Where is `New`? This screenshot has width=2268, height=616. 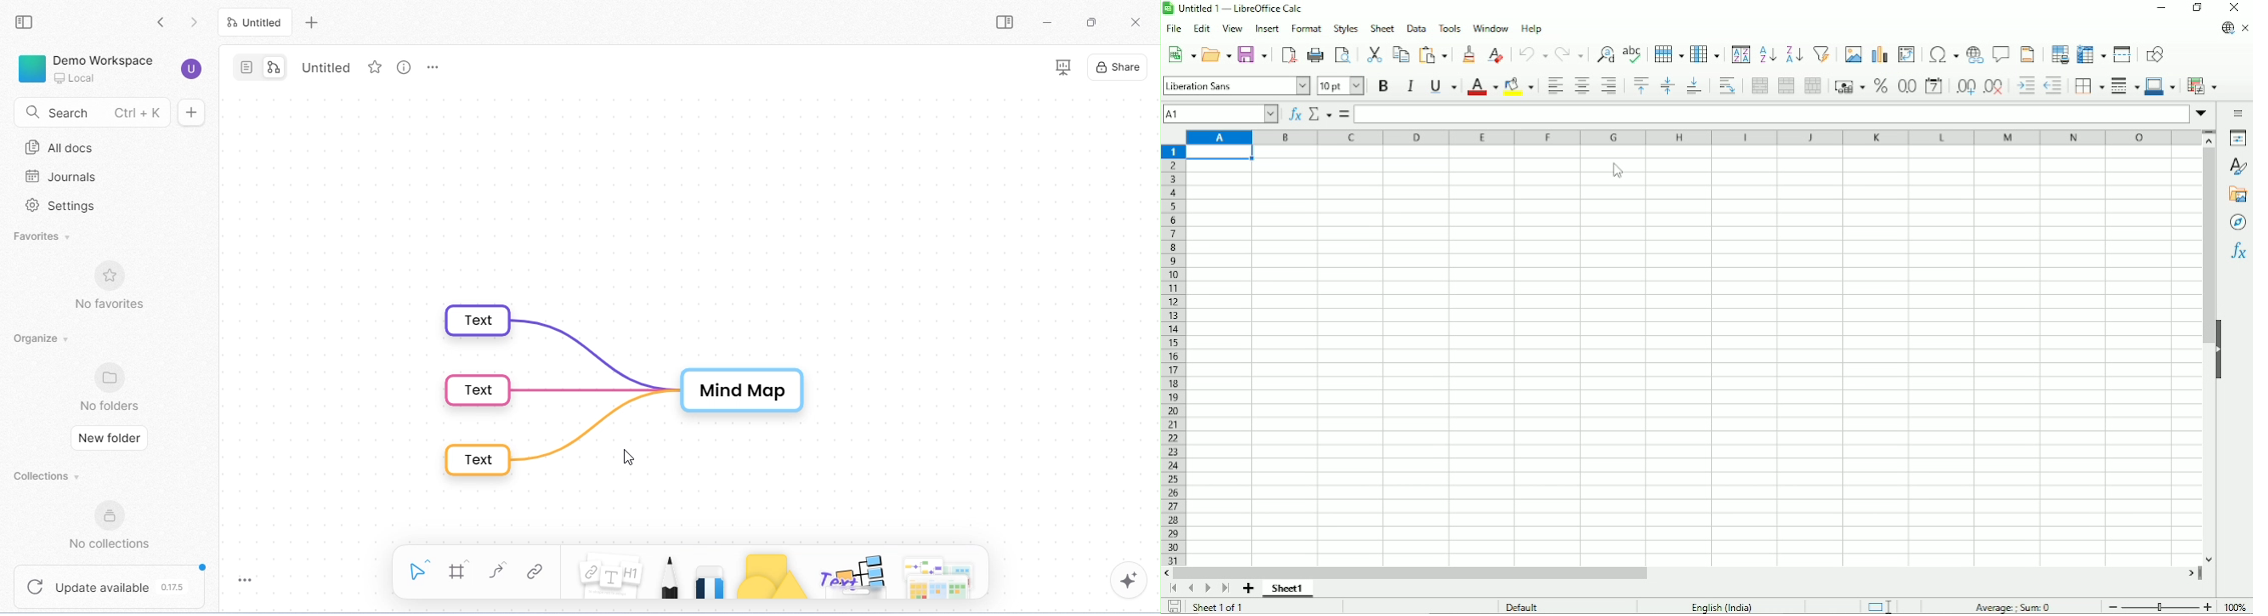 New is located at coordinates (1180, 56).